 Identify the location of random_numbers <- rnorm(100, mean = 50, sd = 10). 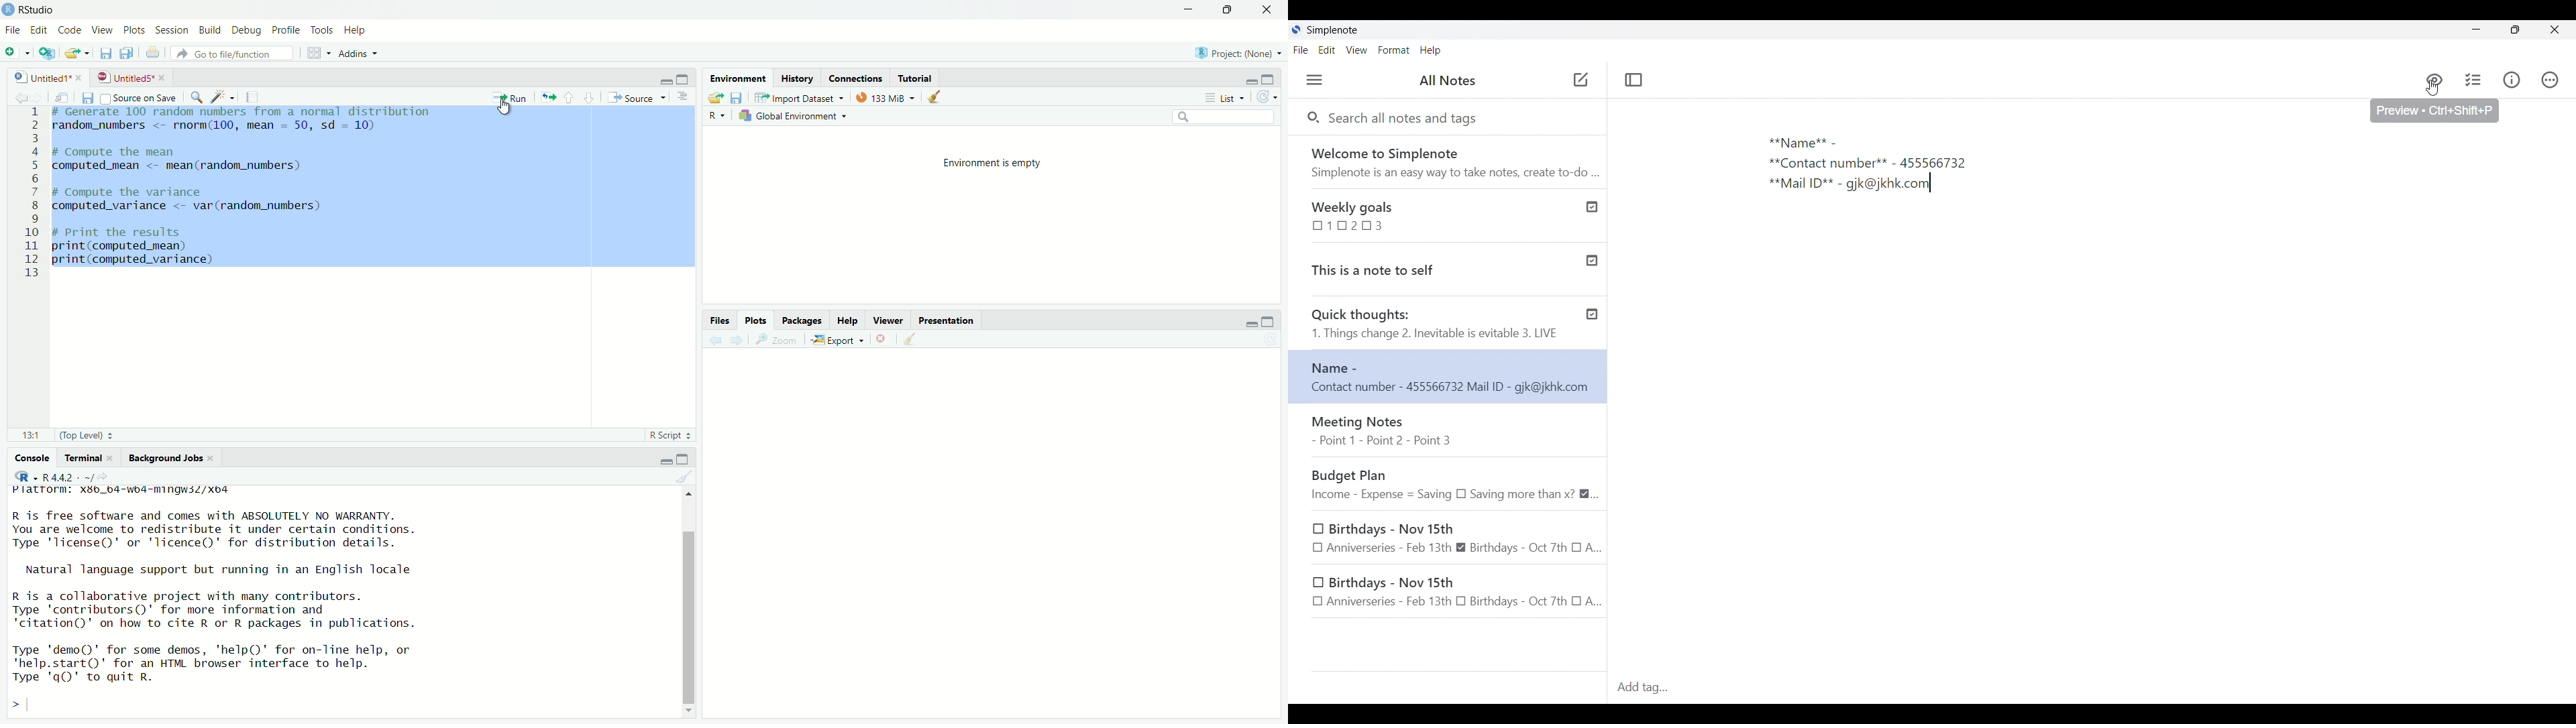
(231, 125).